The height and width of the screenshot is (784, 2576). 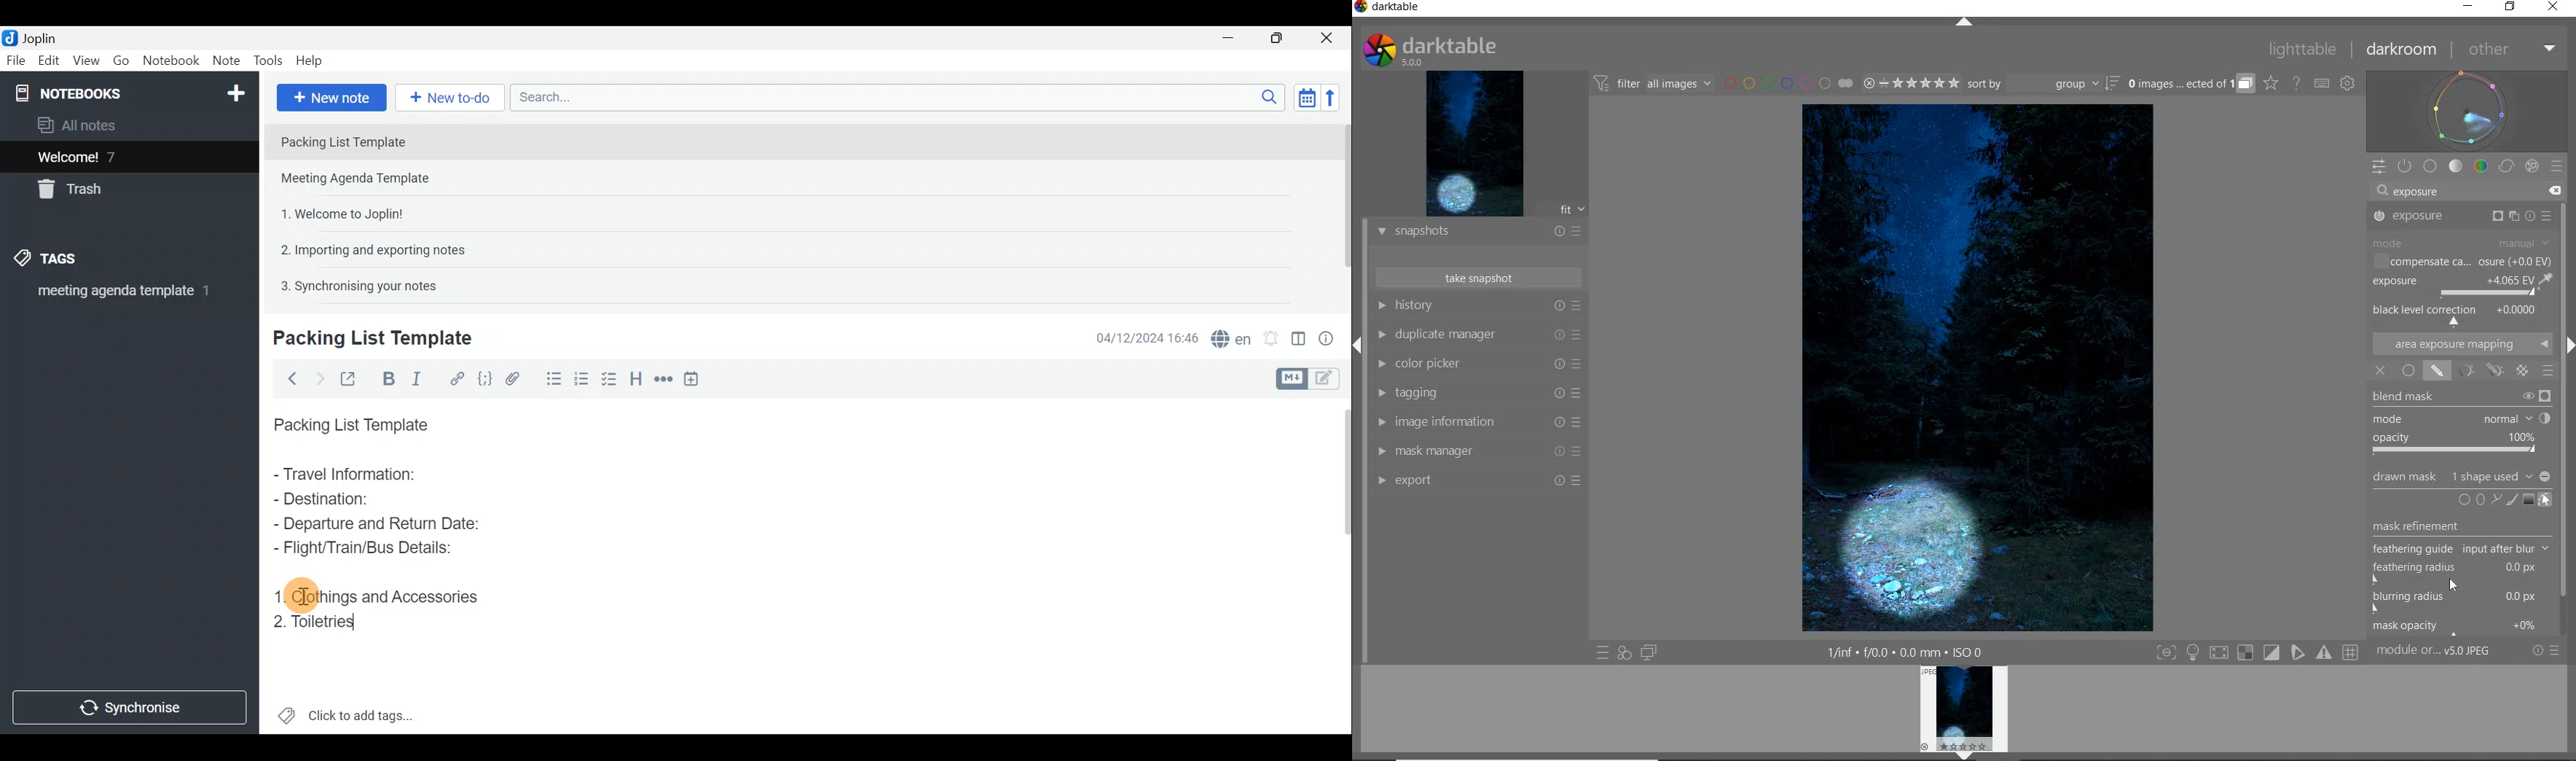 I want to click on Minimise, so click(x=1235, y=40).